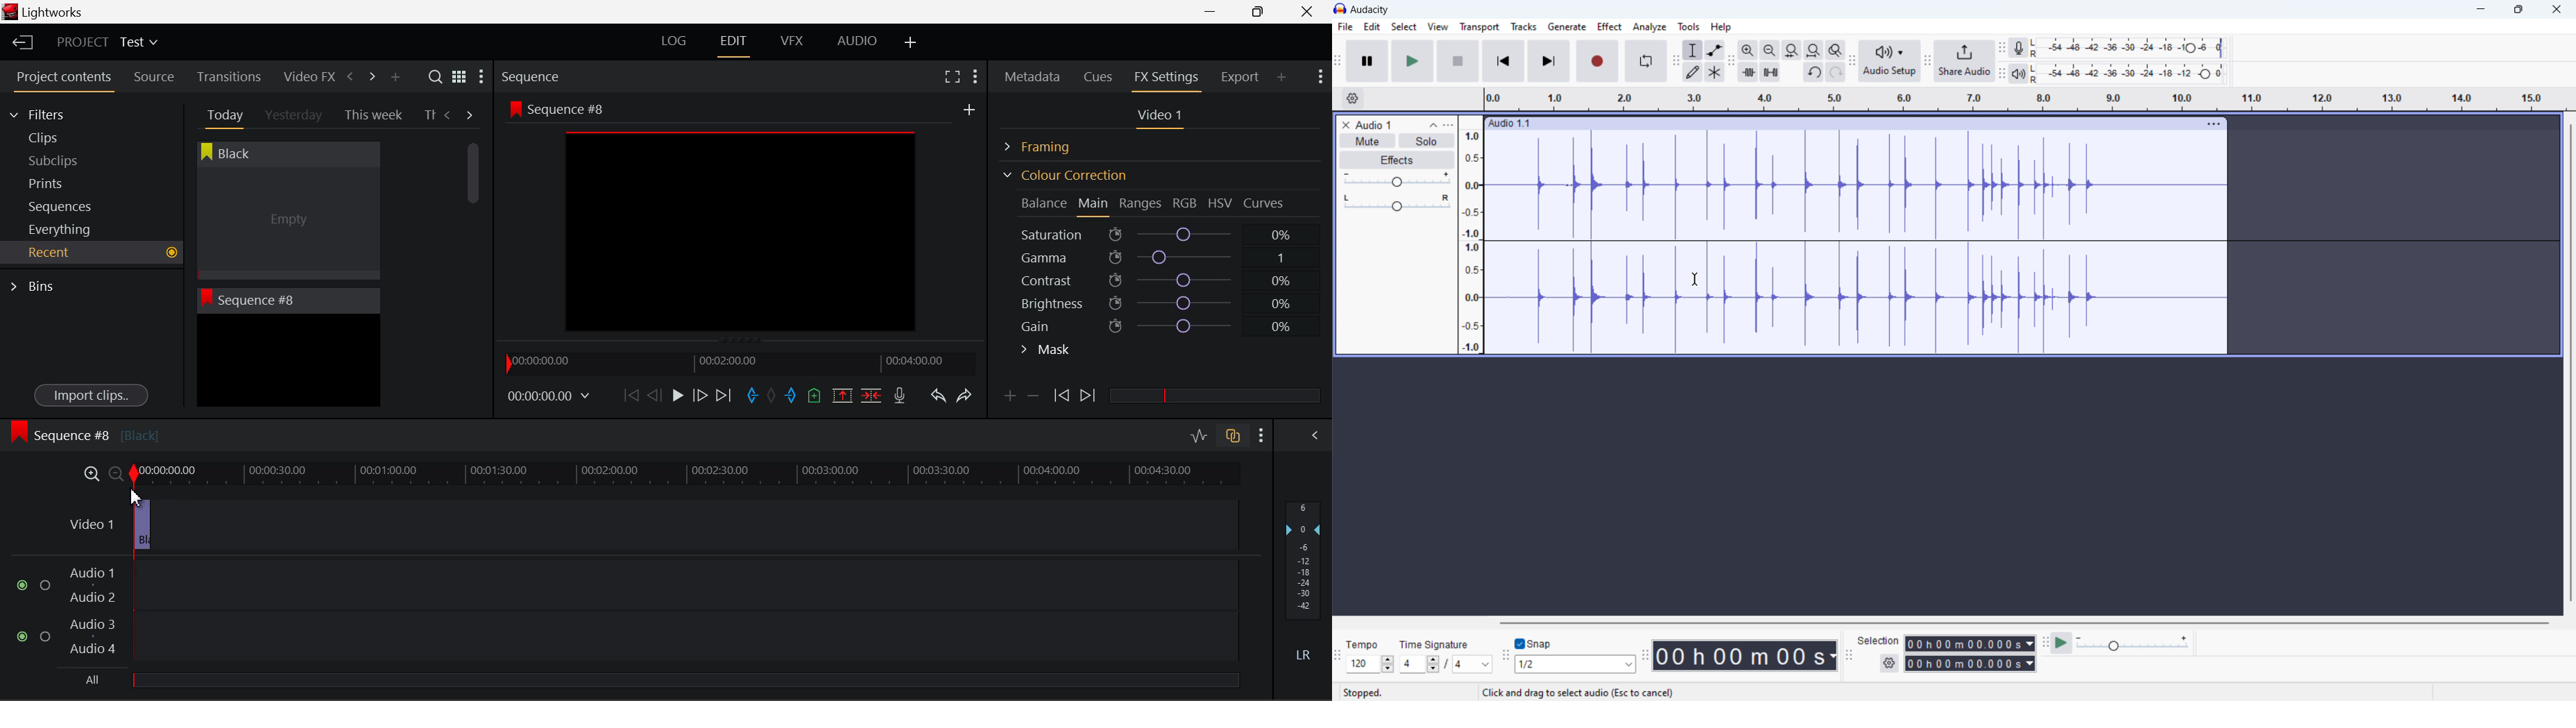 This screenshot has width=2576, height=728. I want to click on Import clips, so click(91, 396).